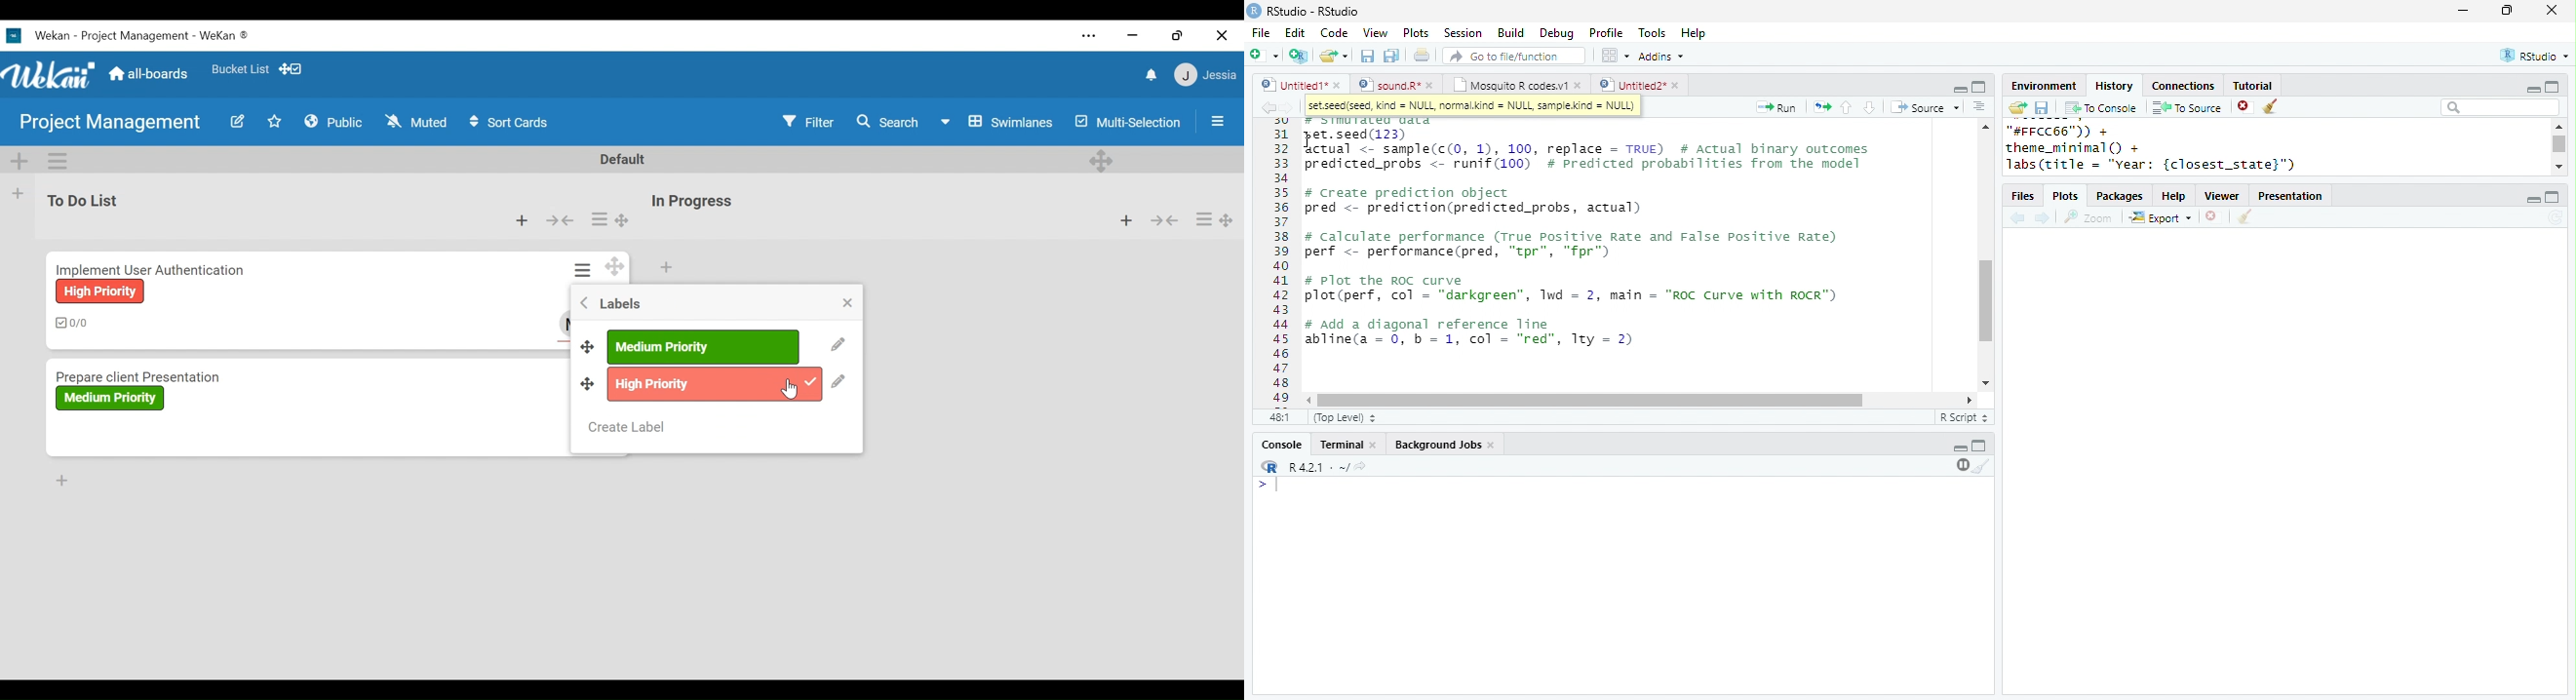  Describe the element at coordinates (598, 220) in the screenshot. I see `Card actions` at that location.